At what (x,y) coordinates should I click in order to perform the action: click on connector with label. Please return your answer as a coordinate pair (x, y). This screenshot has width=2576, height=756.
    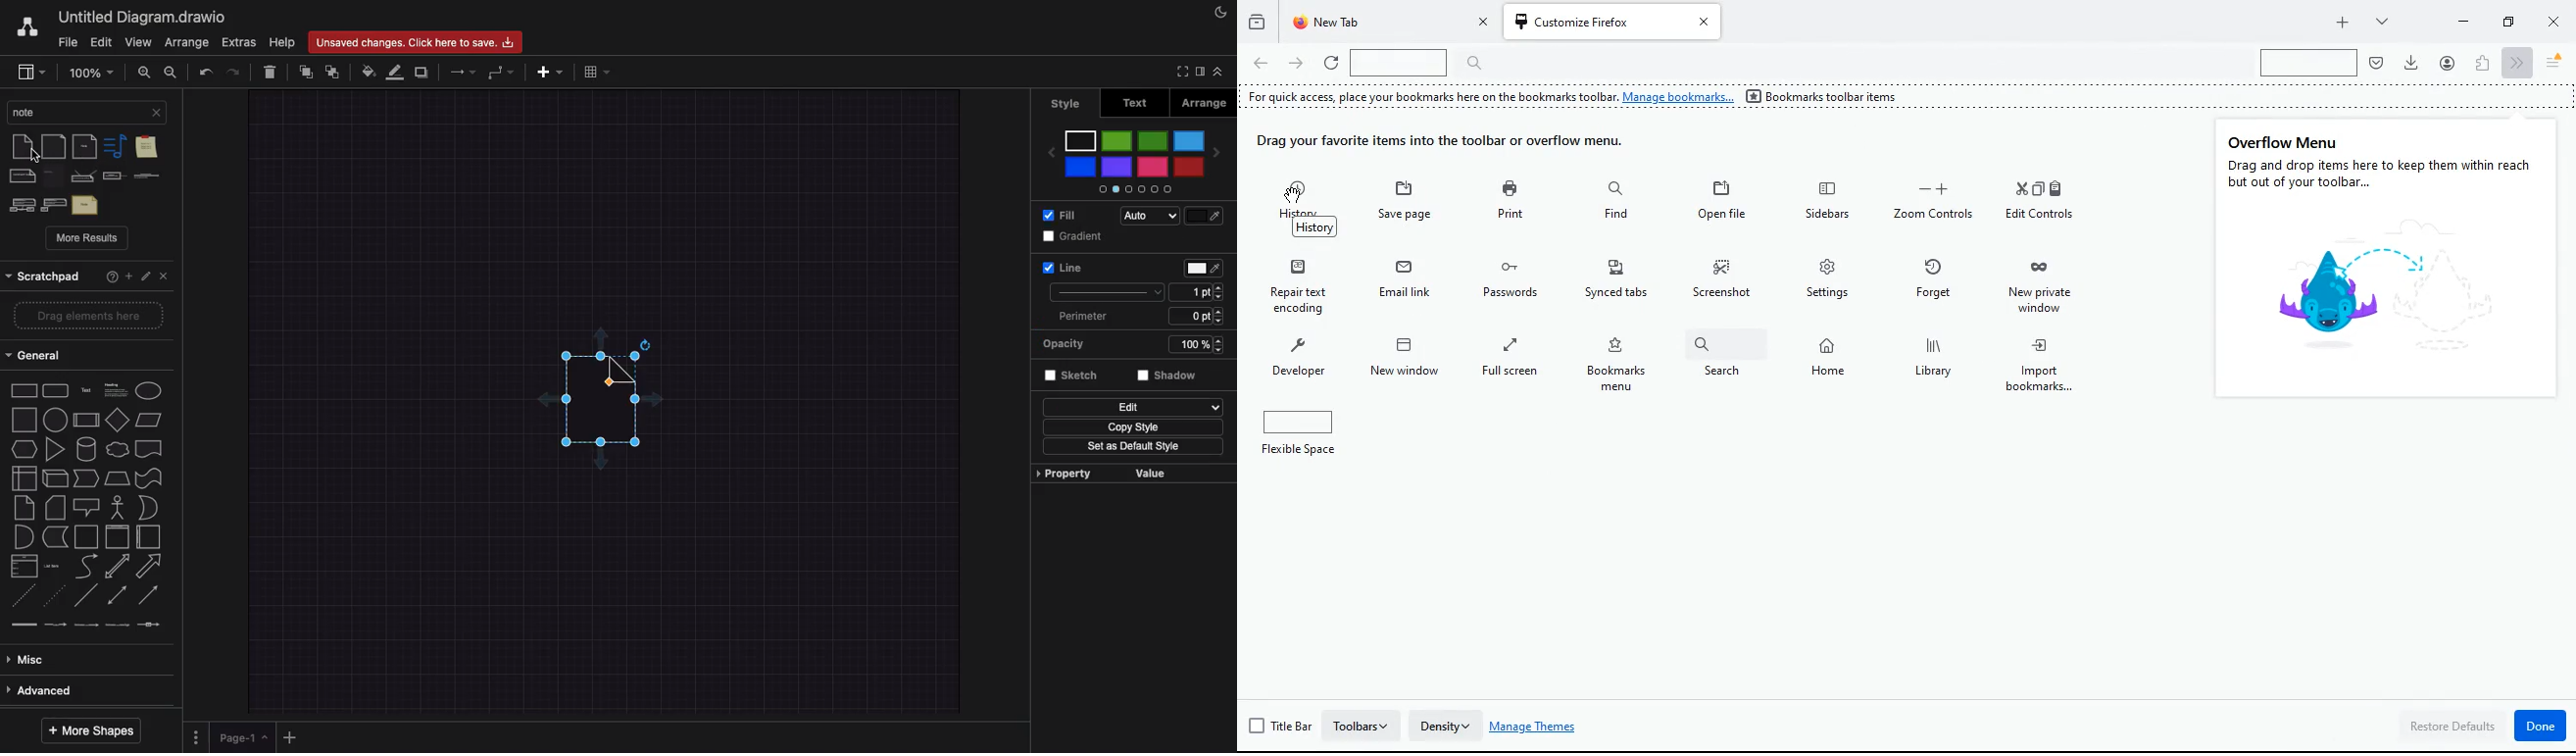
    Looking at the image, I should click on (56, 629).